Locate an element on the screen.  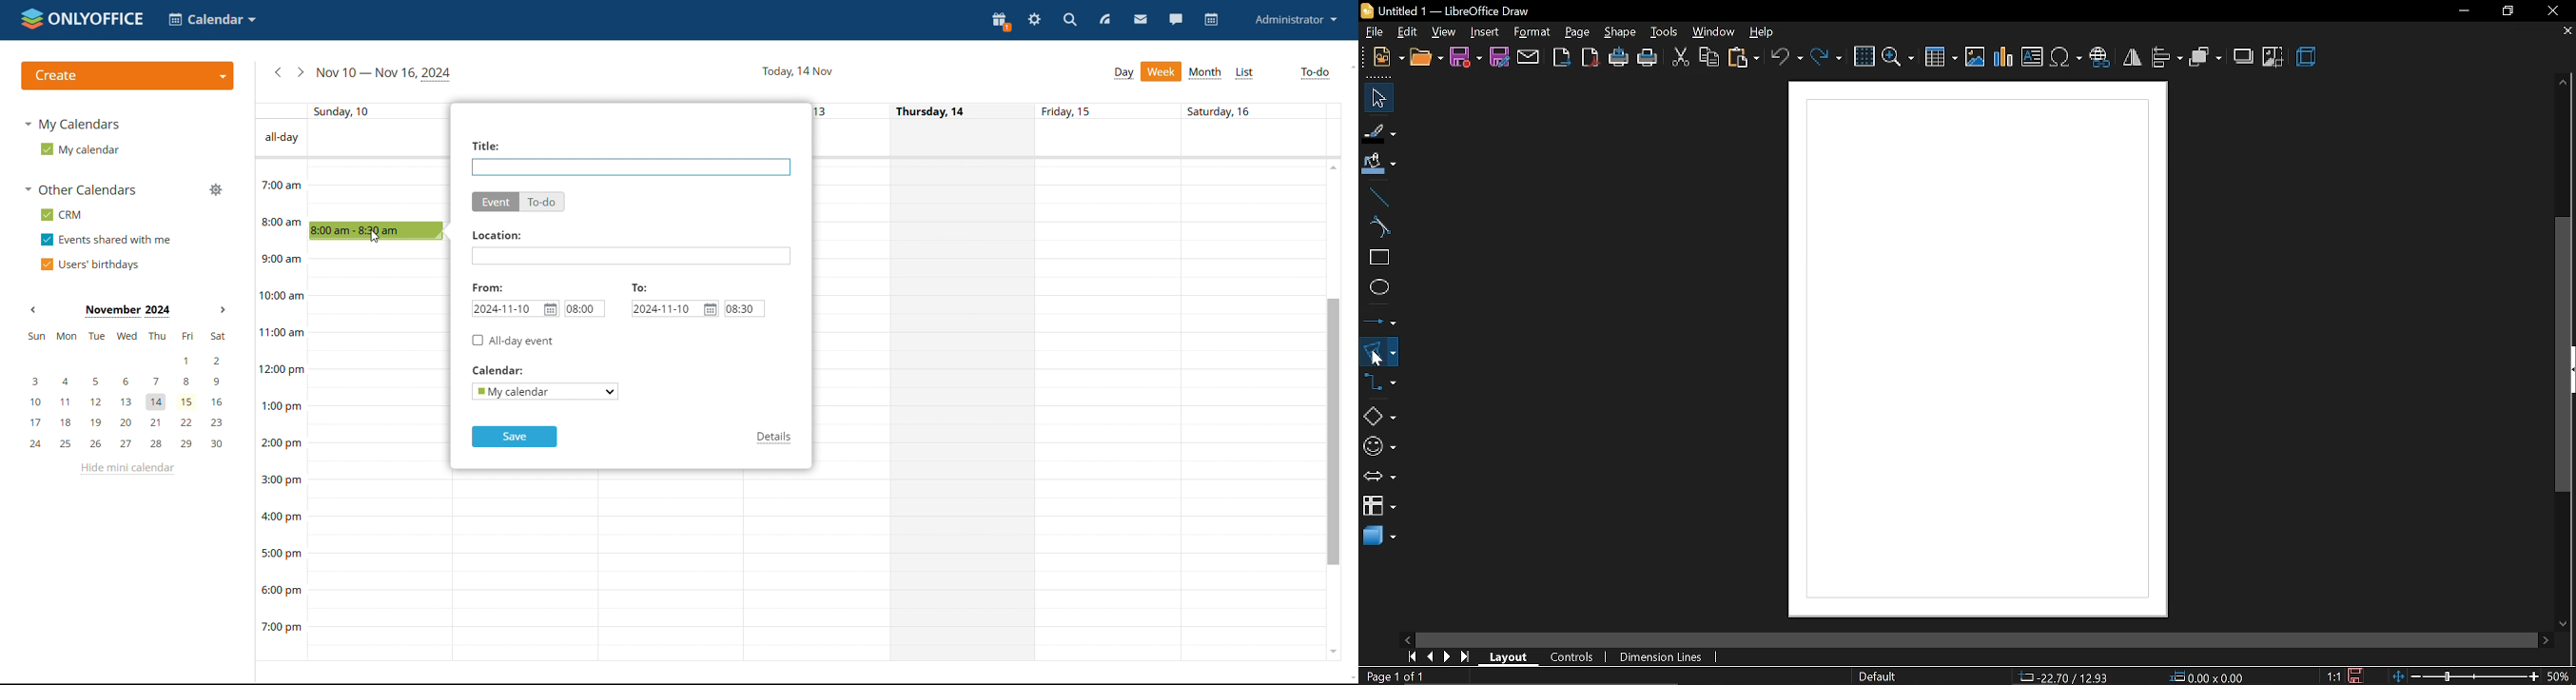
Untitled 1- Libreoffice Draw is located at coordinates (1459, 10).